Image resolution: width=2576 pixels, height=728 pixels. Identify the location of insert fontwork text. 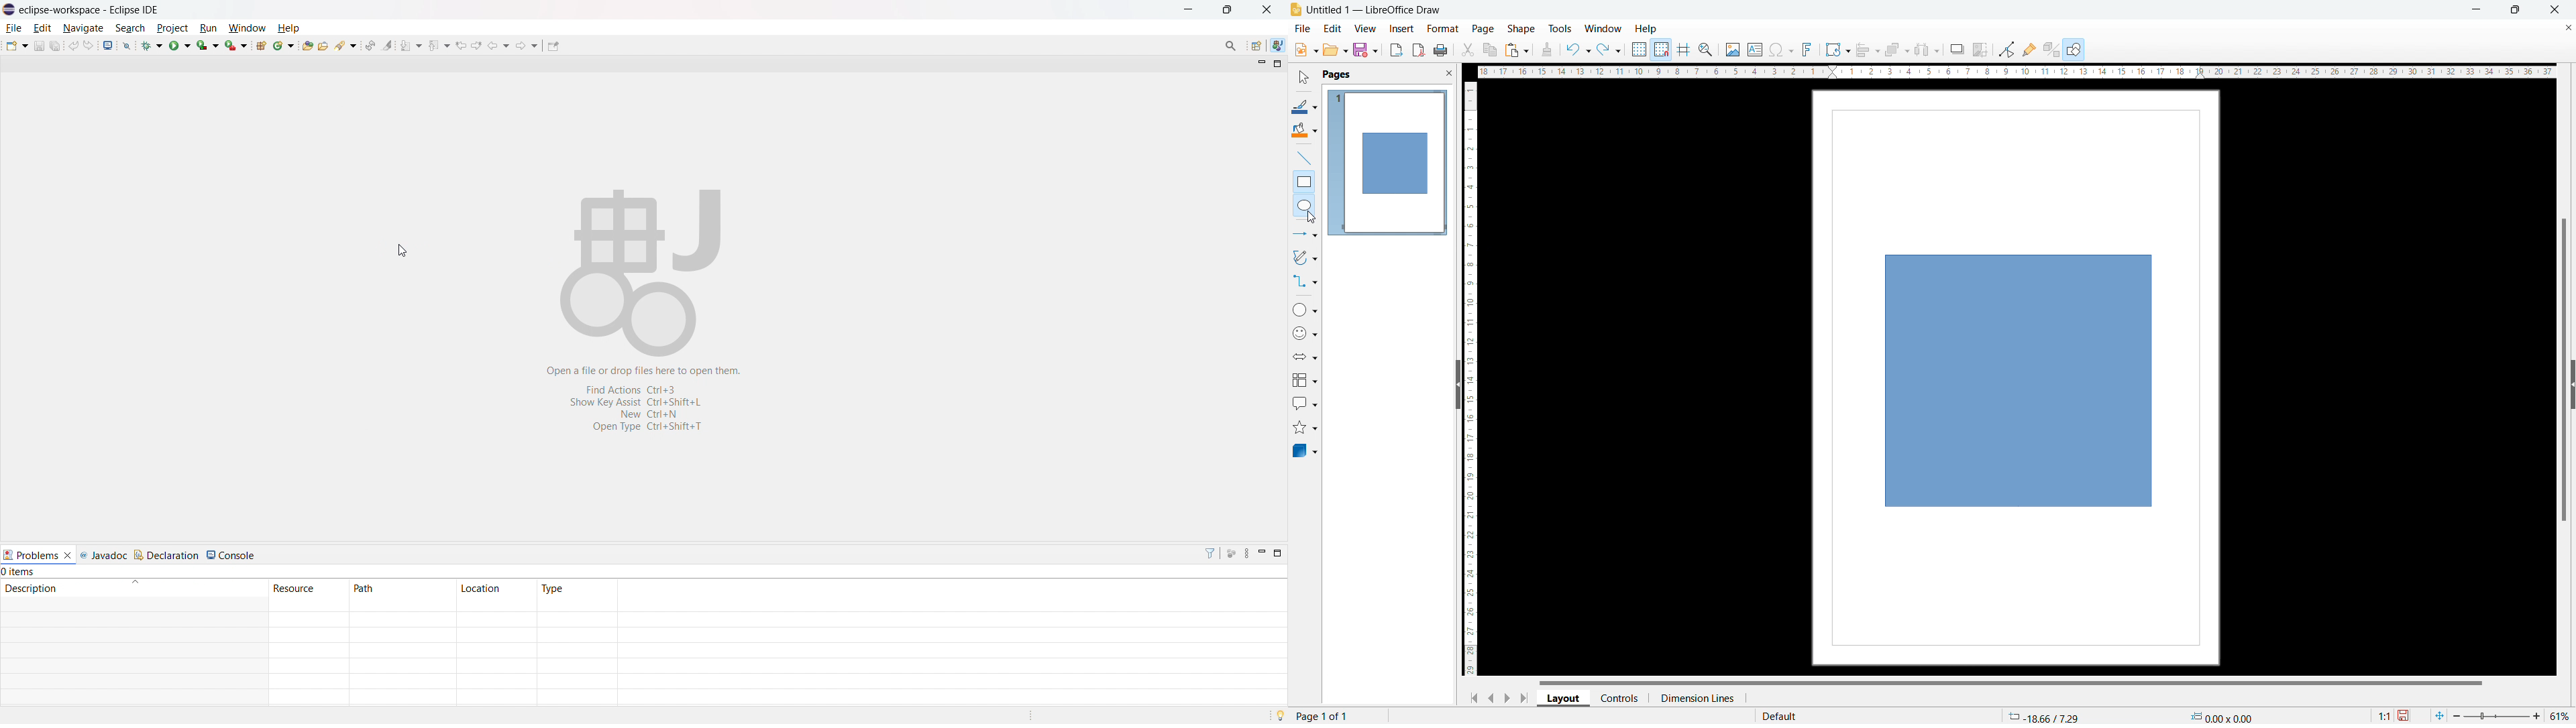
(1807, 48).